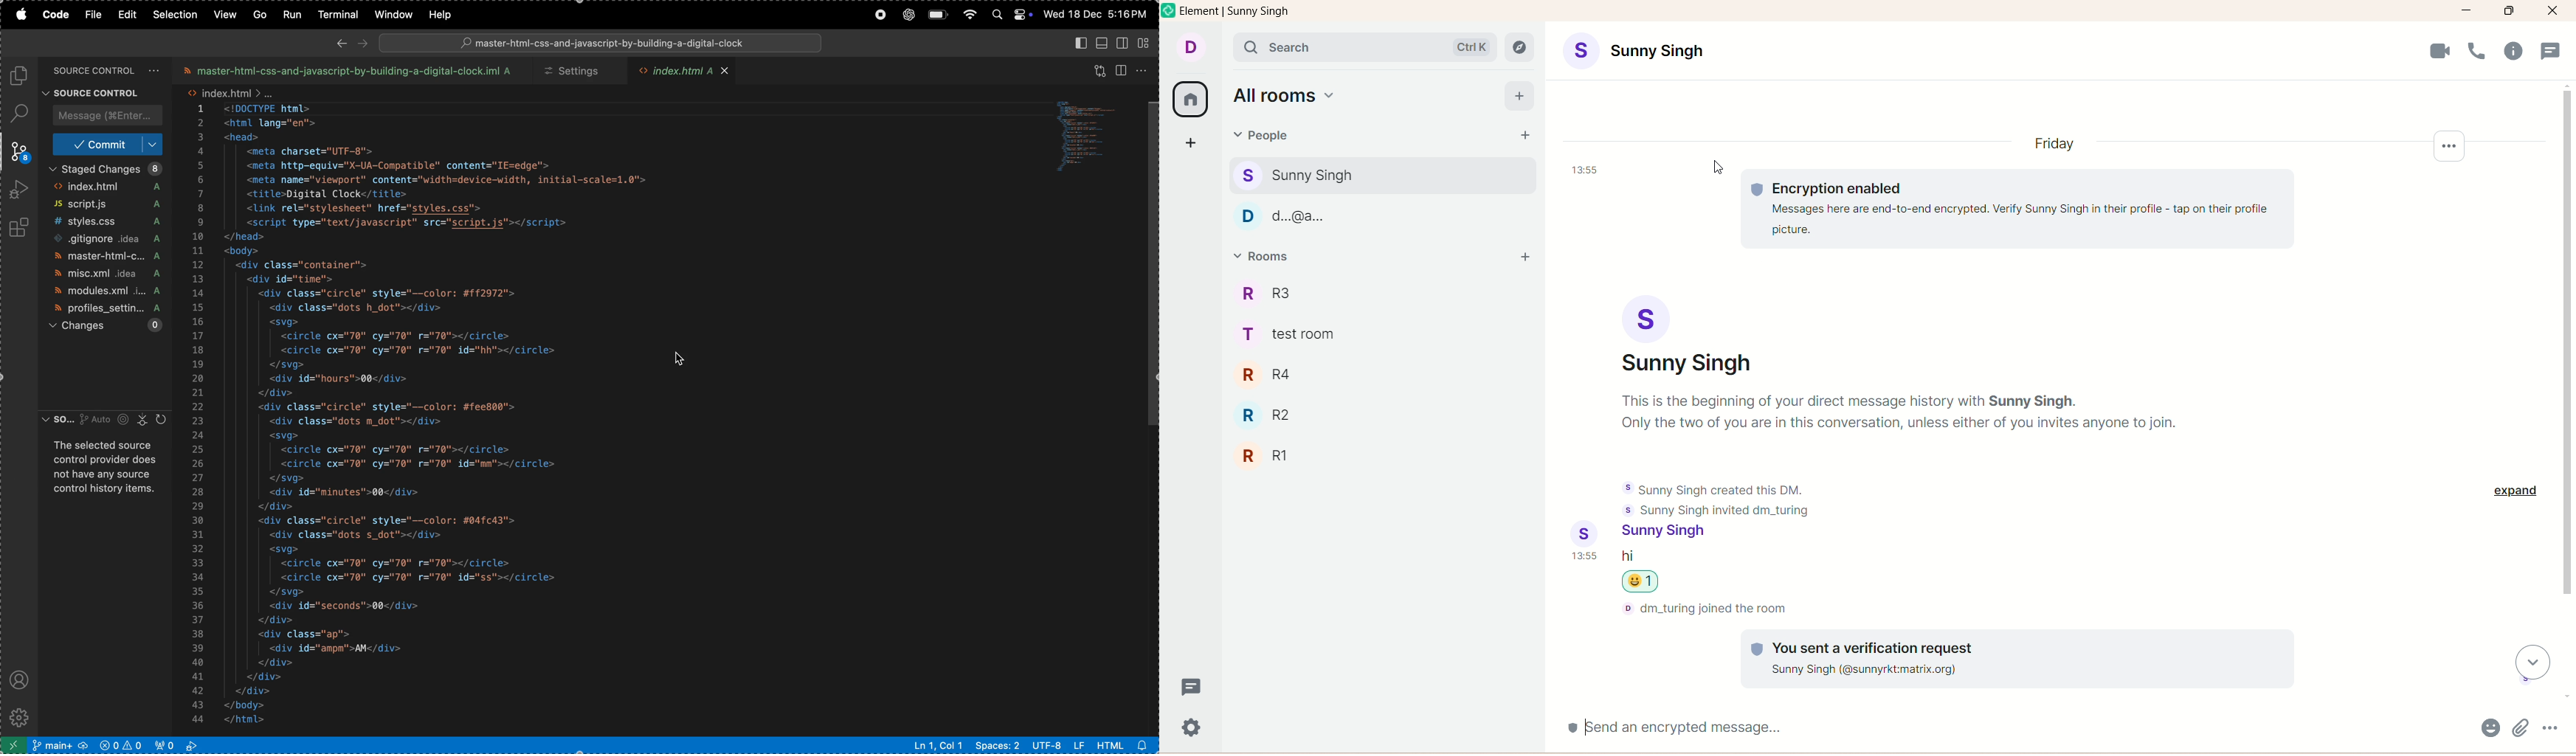 Image resolution: width=2576 pixels, height=756 pixels. I want to click on changes, so click(105, 325).